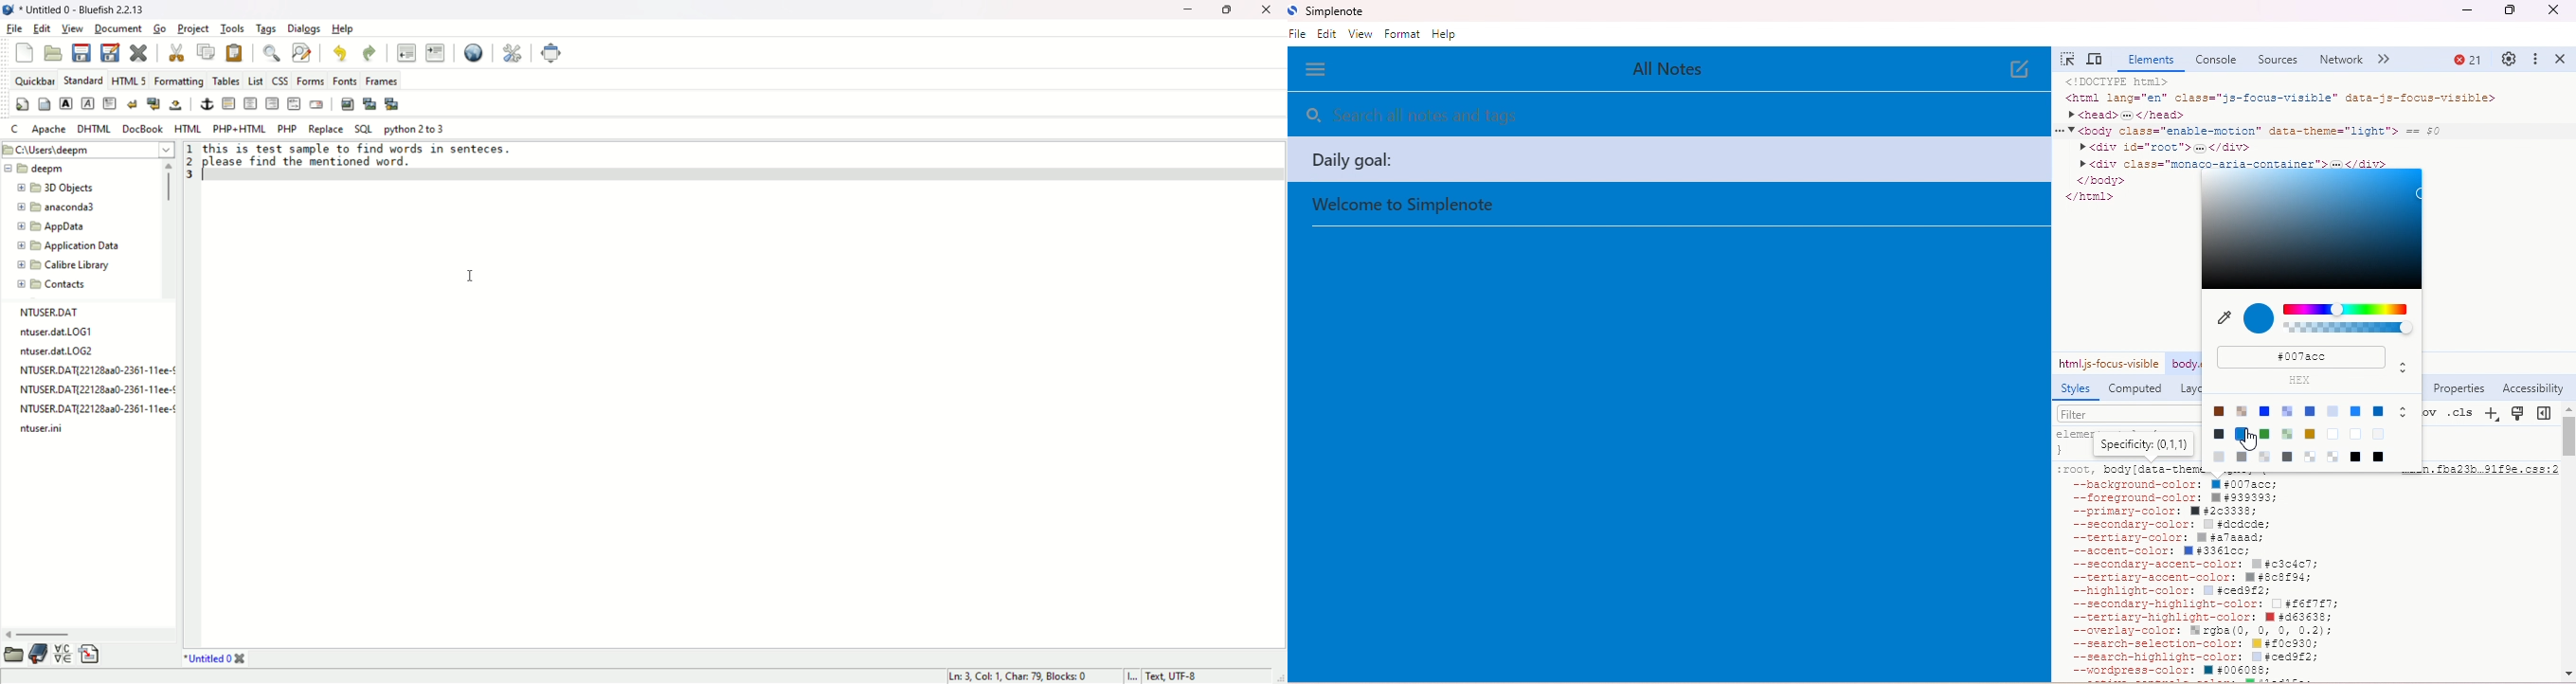 The image size is (2576, 700). Describe the element at coordinates (315, 104) in the screenshot. I see `email` at that location.